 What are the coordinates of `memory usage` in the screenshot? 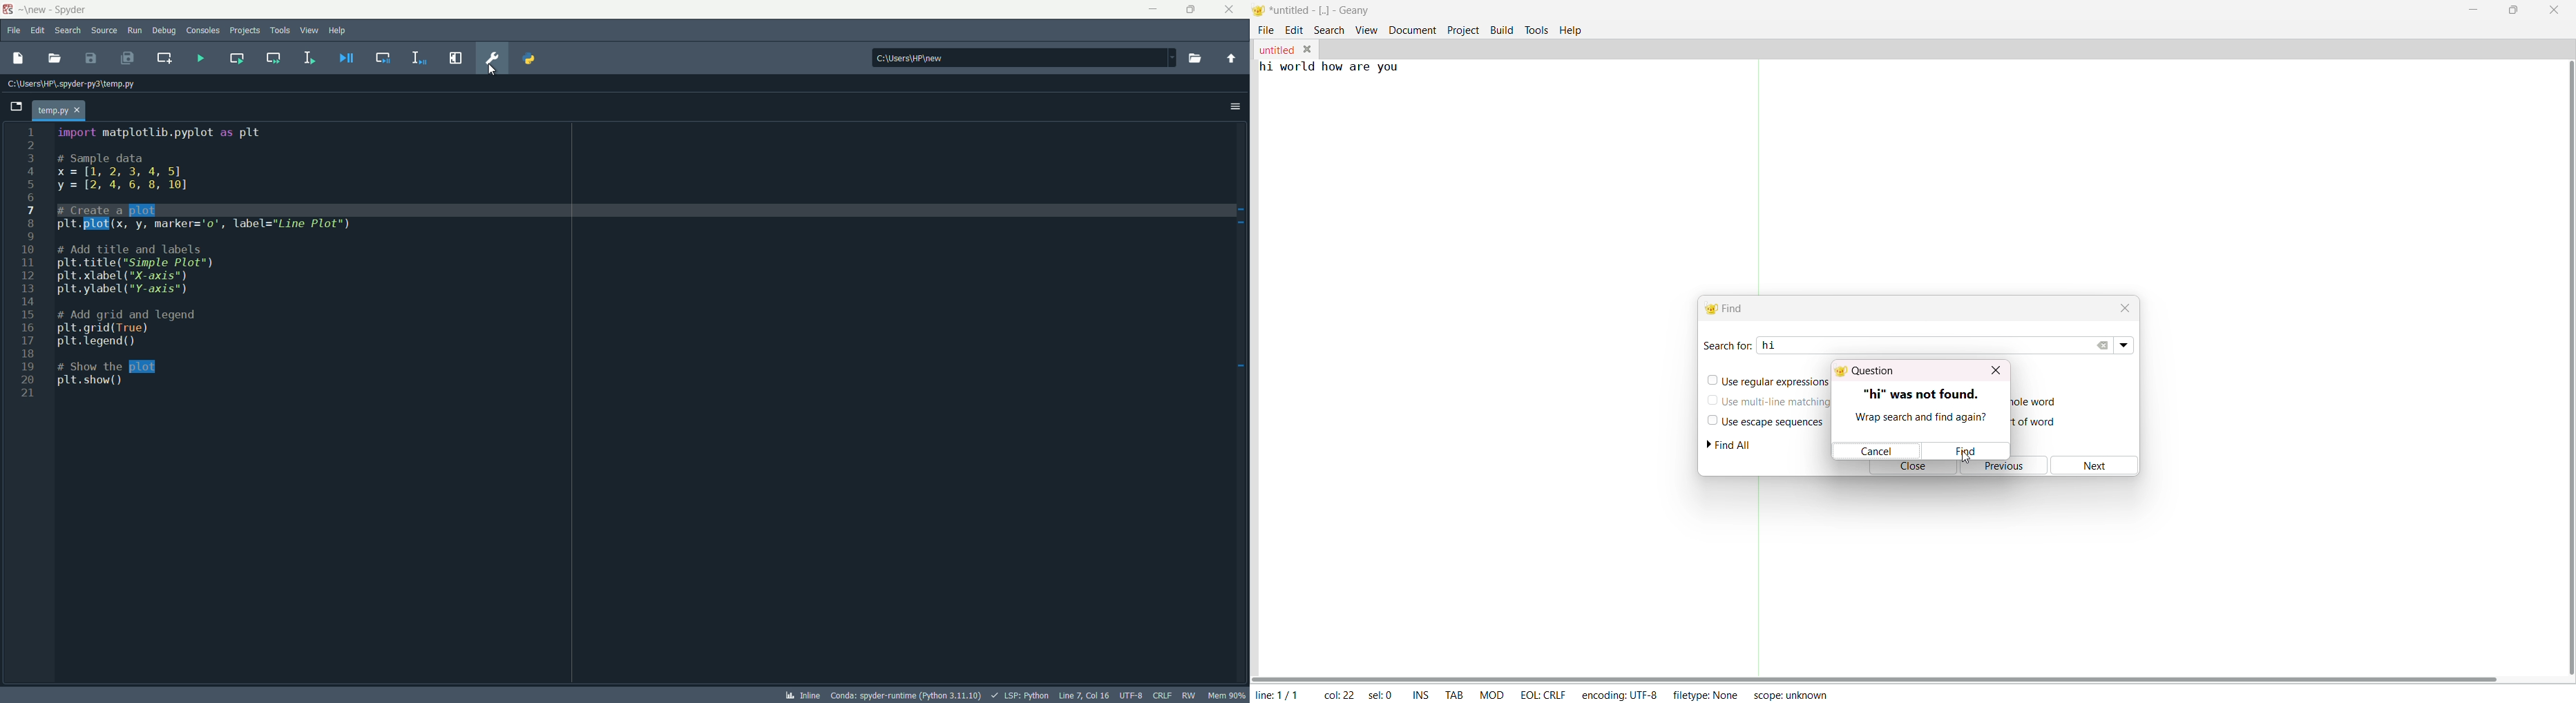 It's located at (1229, 696).